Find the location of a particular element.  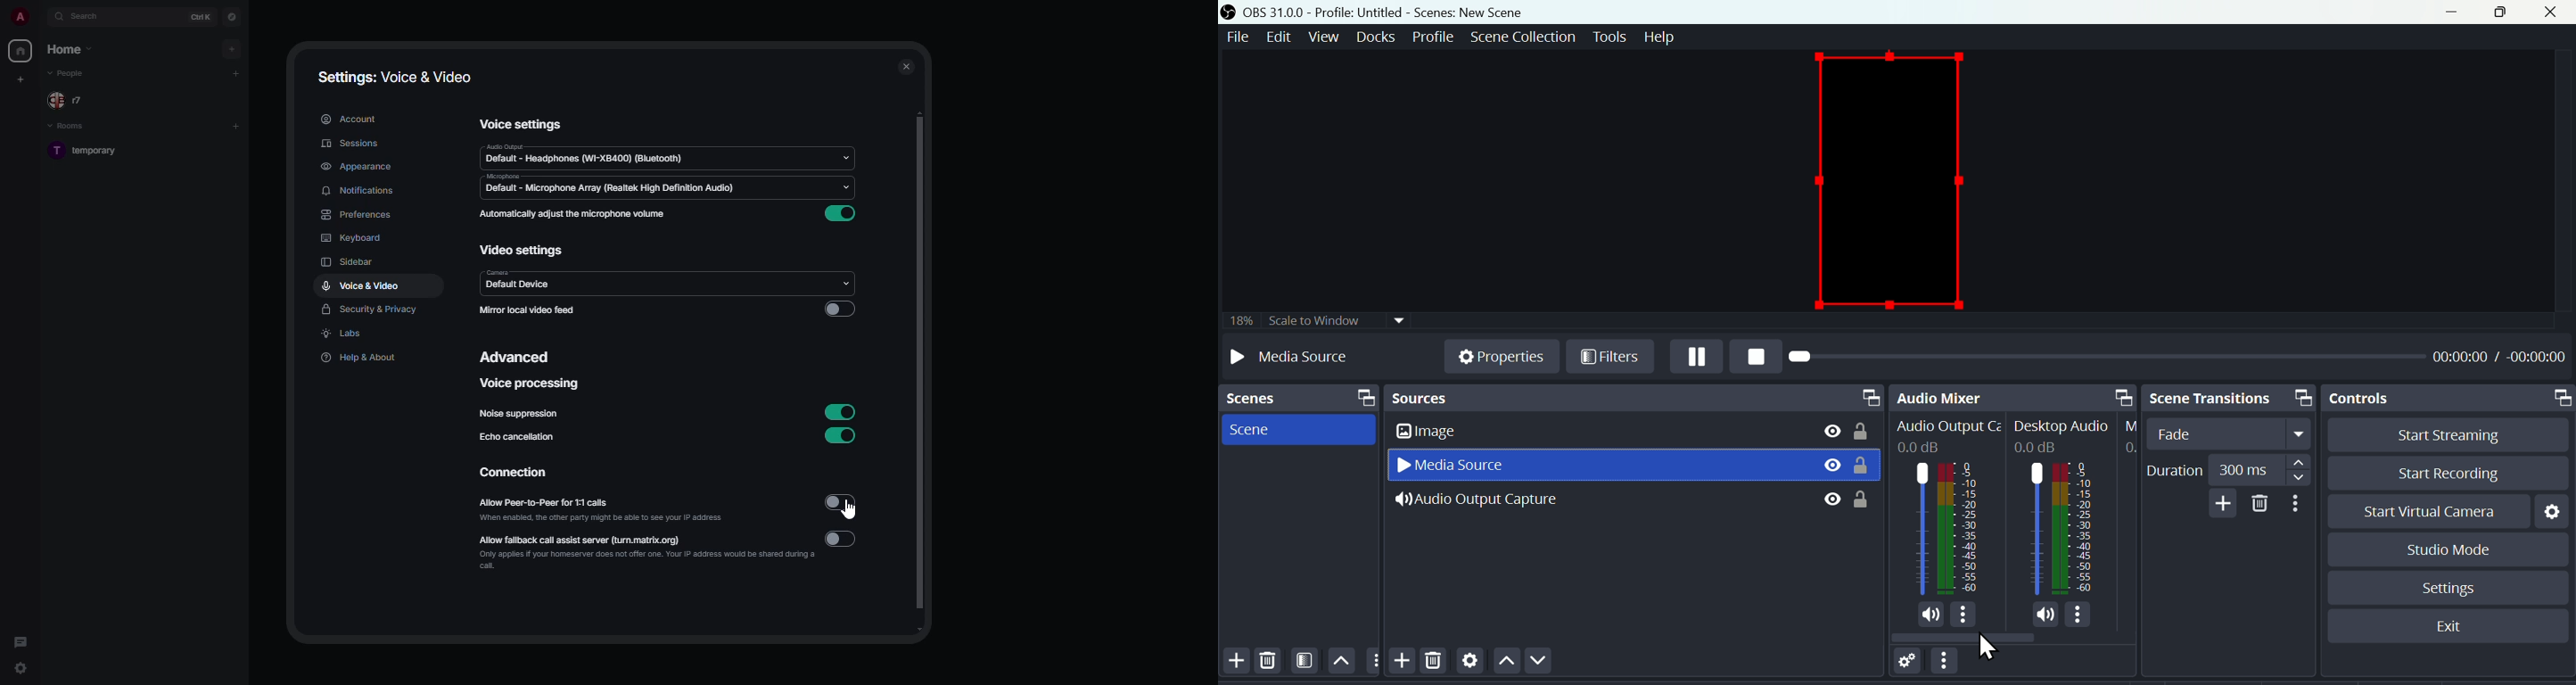

Lock unlock is located at coordinates (1866, 429).